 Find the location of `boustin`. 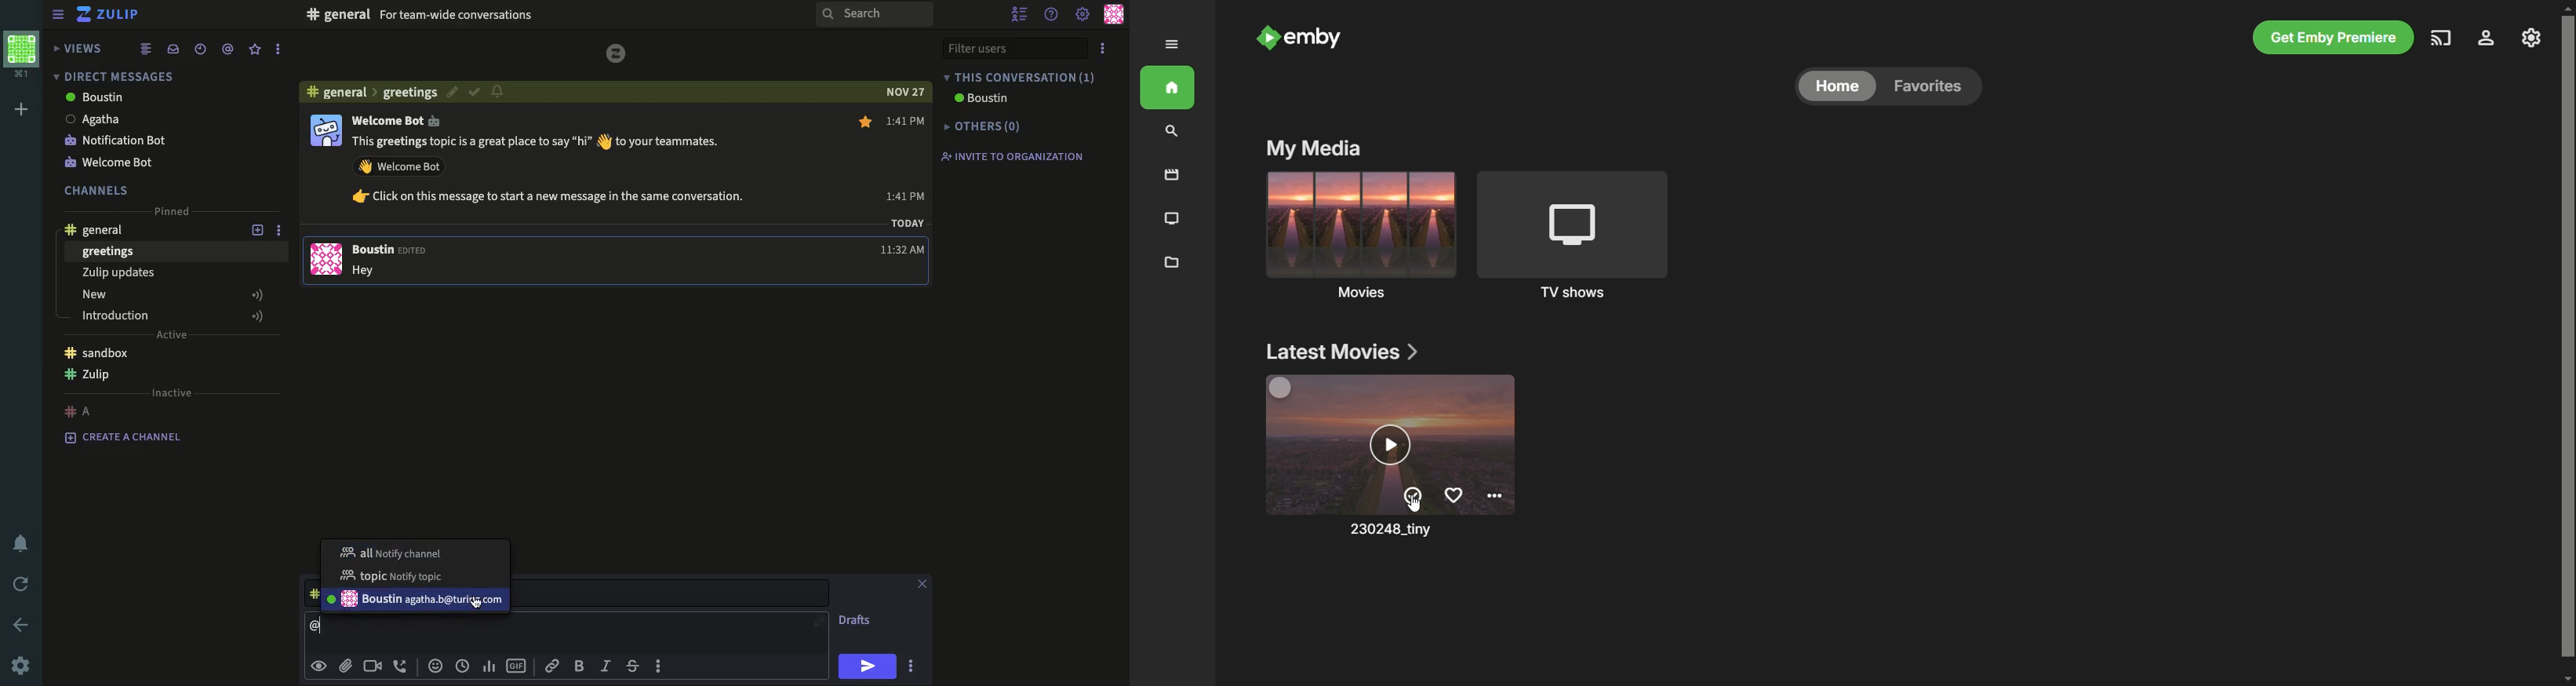

boustin is located at coordinates (979, 98).